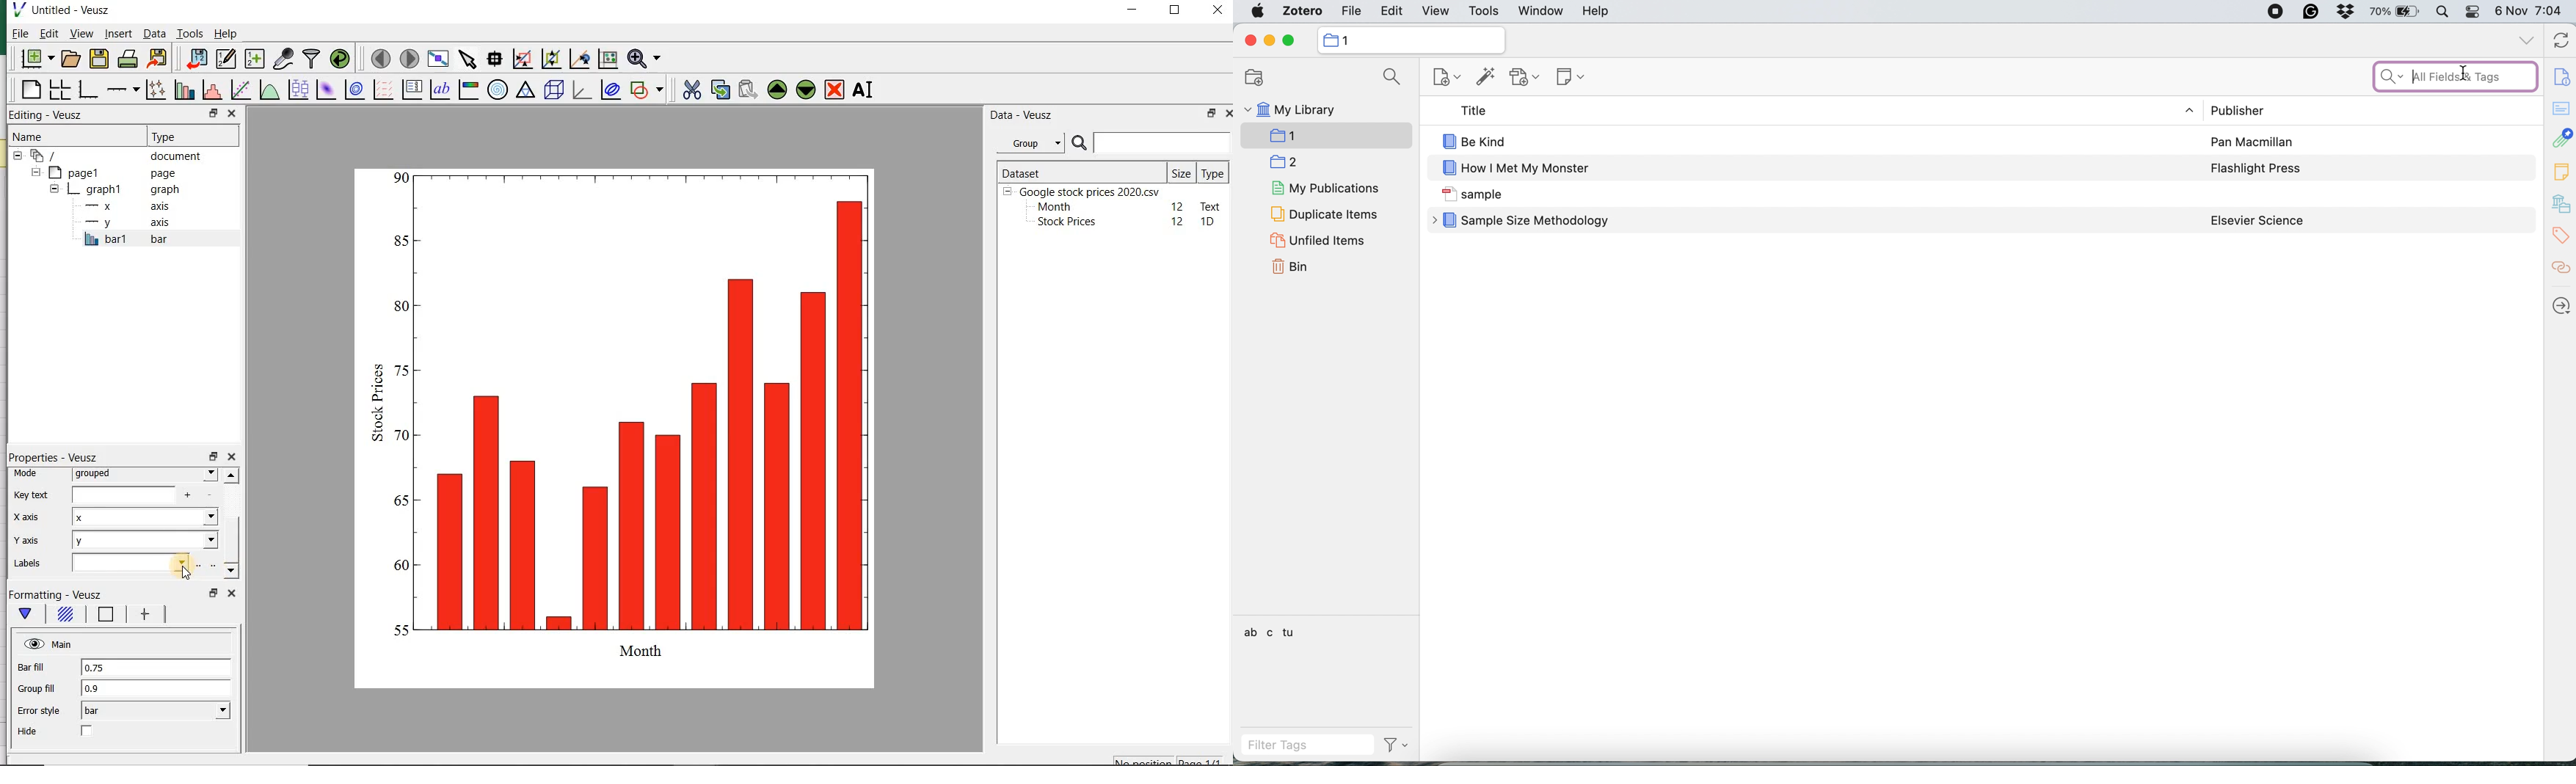 The height and width of the screenshot is (784, 2576). I want to click on refresh, so click(2559, 41).